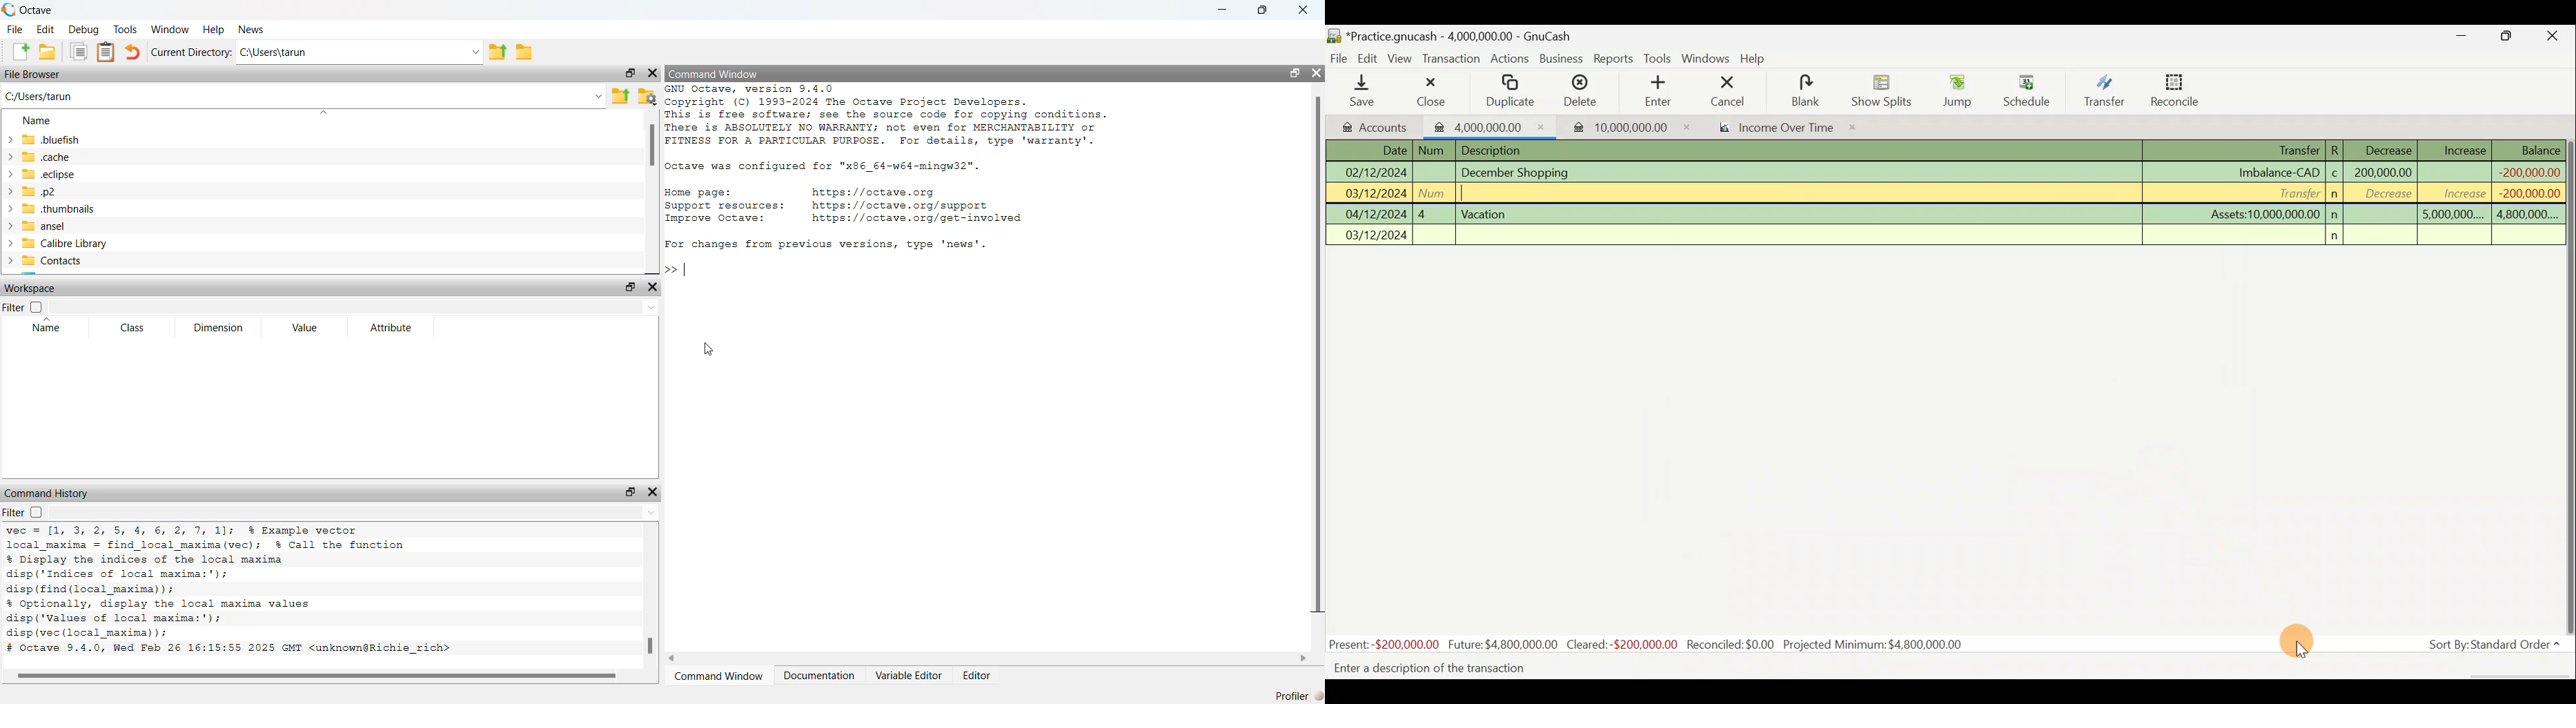  What do you see at coordinates (2526, 215) in the screenshot?
I see `4,800,000` at bounding box center [2526, 215].